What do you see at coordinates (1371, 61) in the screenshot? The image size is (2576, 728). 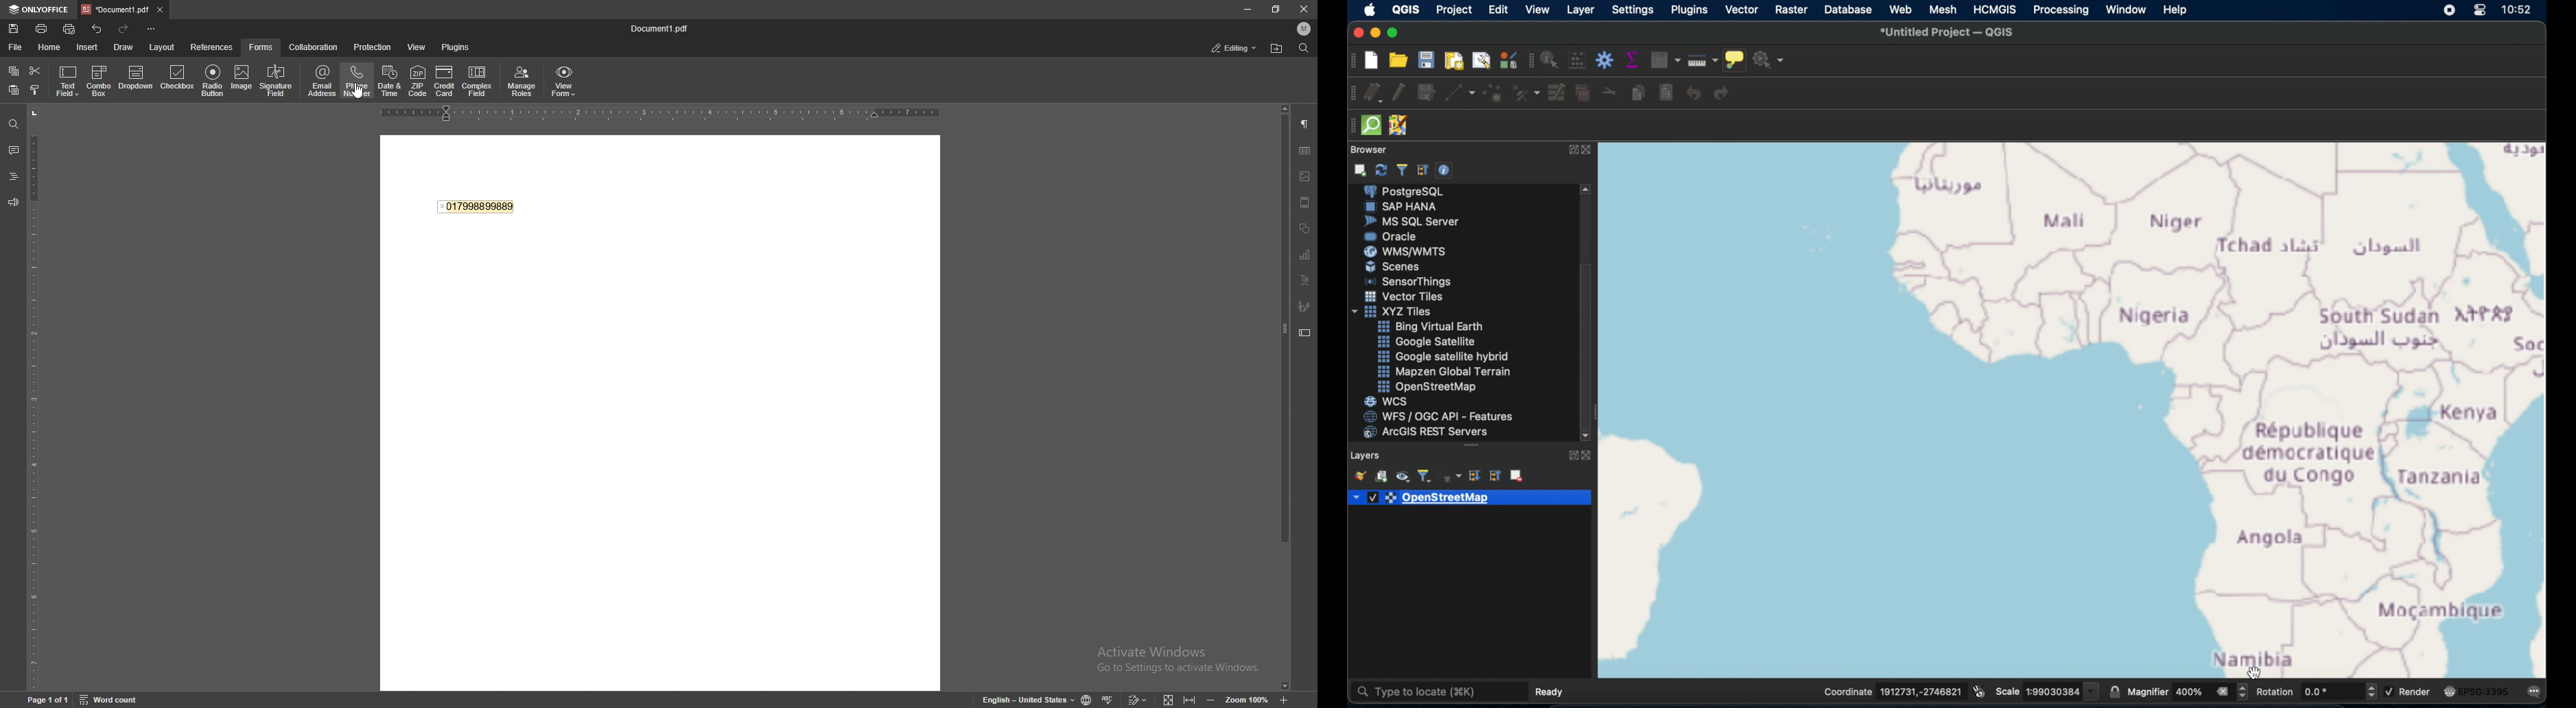 I see `new project` at bounding box center [1371, 61].